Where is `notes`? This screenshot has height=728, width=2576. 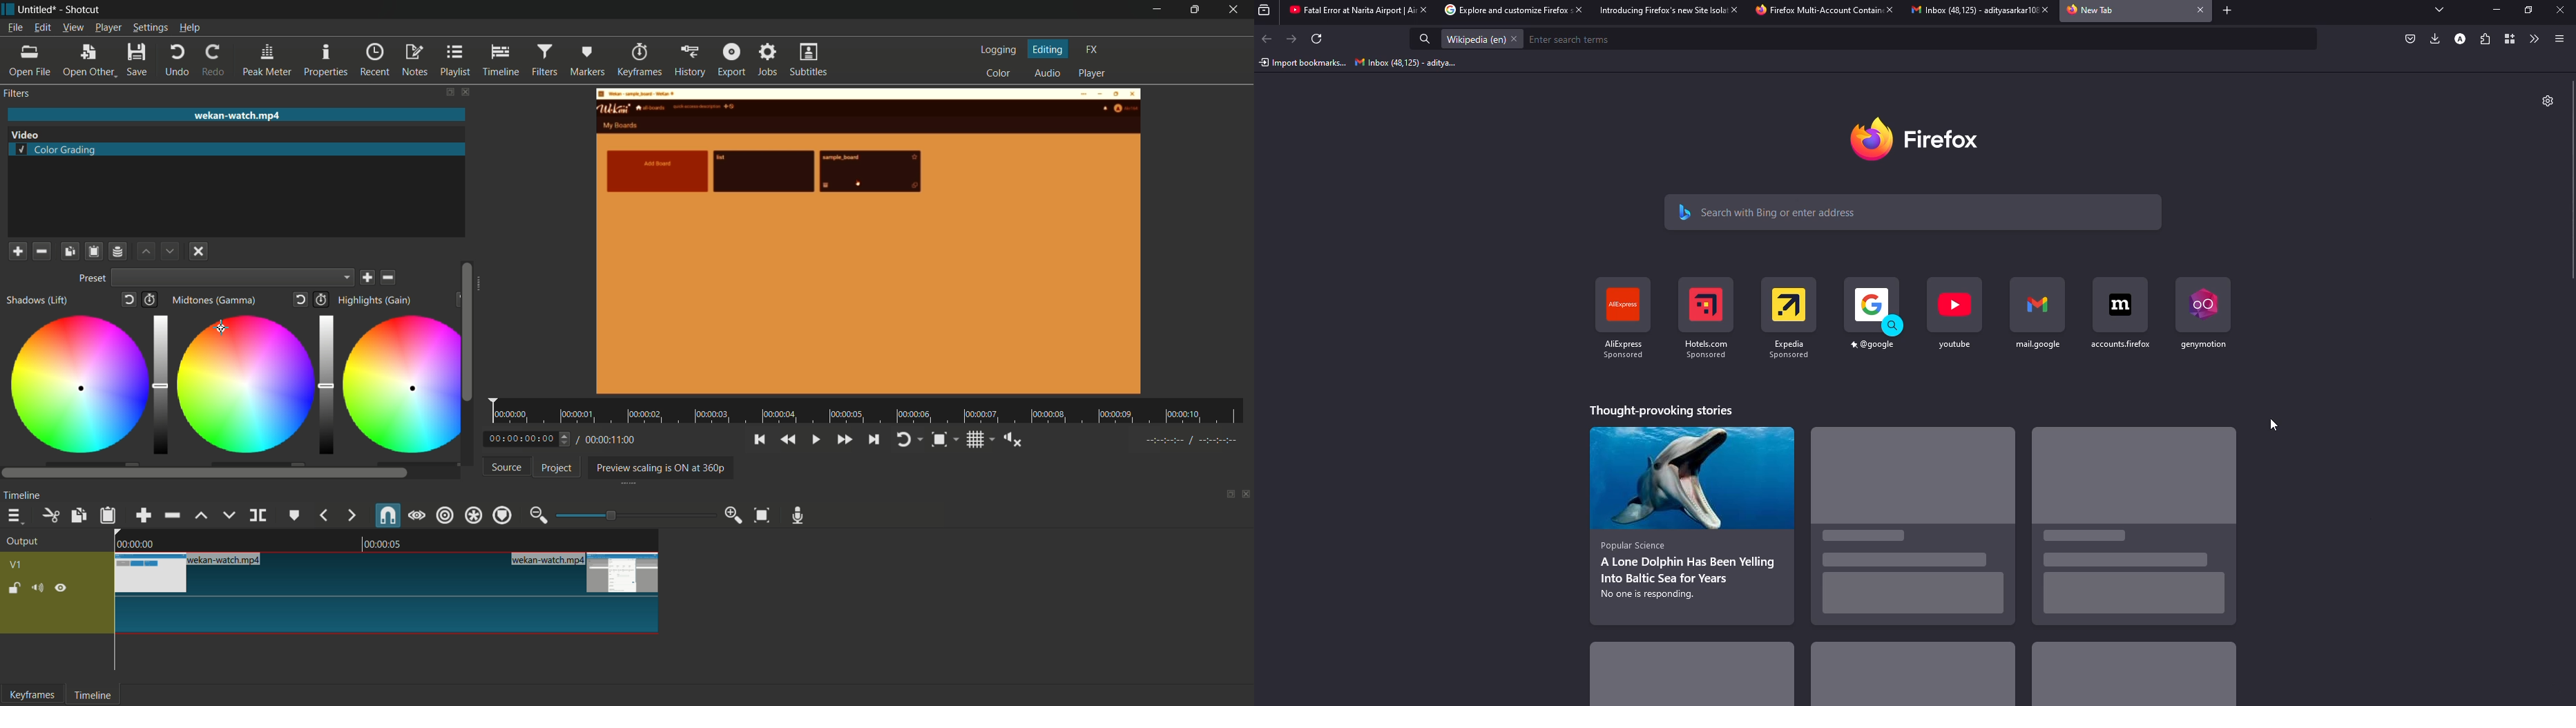
notes is located at coordinates (416, 61).